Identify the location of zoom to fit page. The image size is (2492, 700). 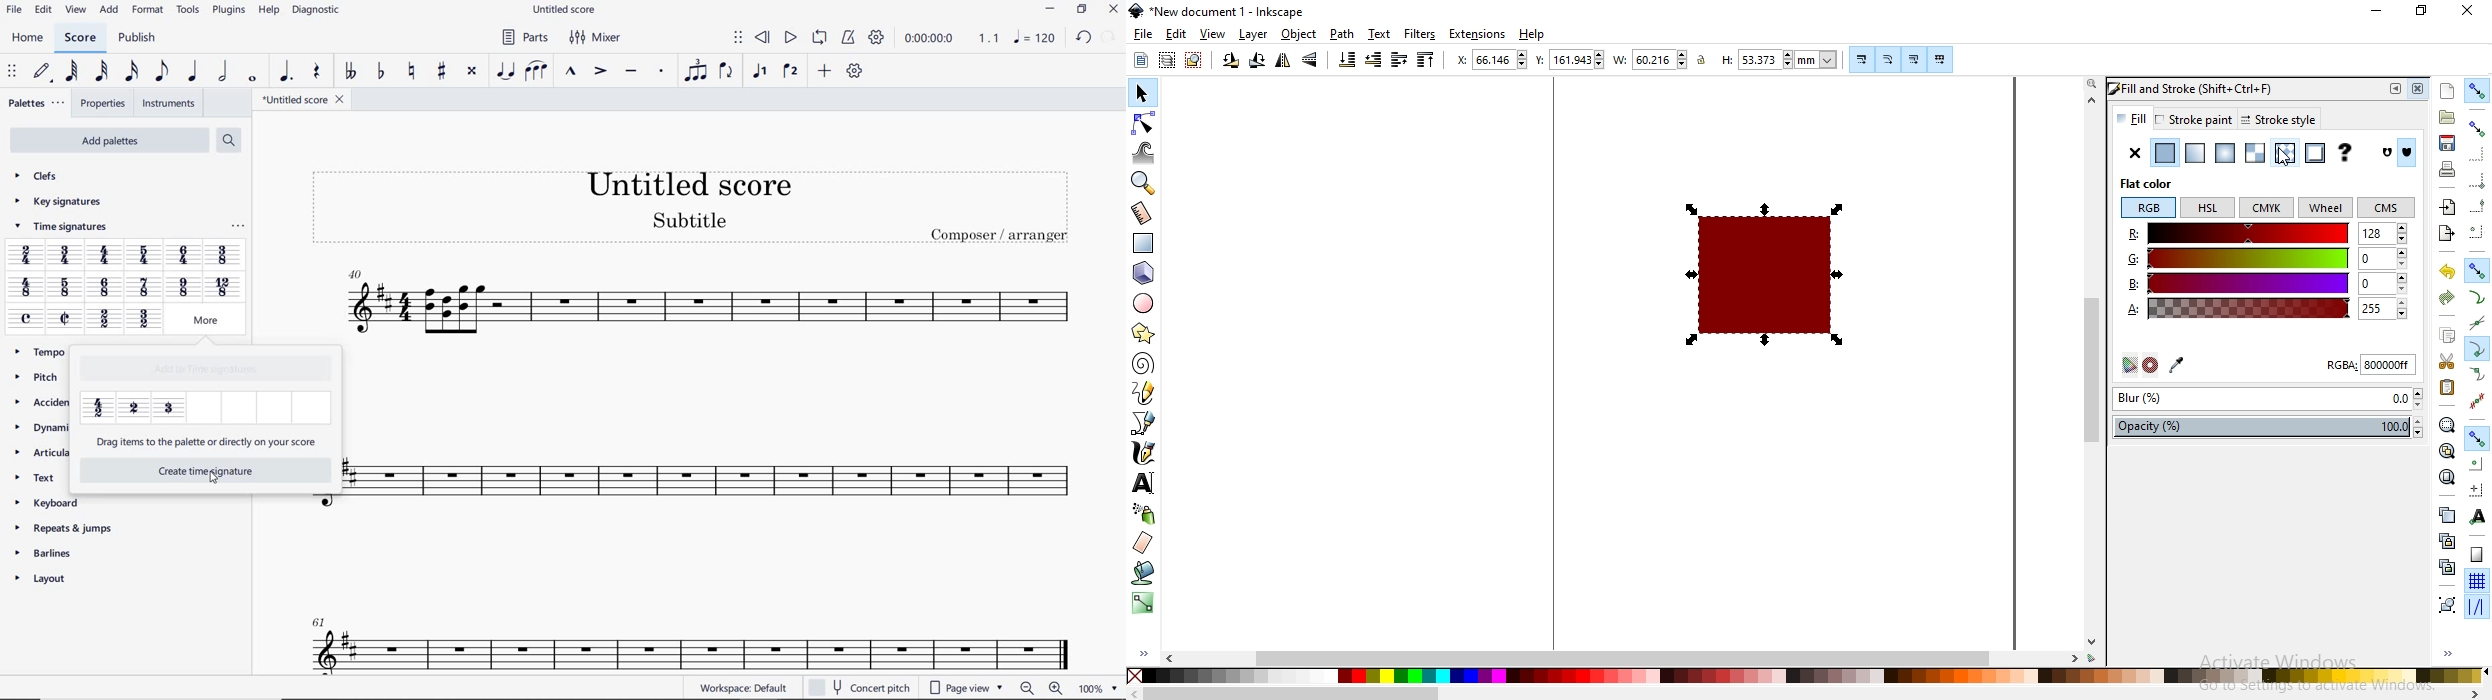
(2446, 477).